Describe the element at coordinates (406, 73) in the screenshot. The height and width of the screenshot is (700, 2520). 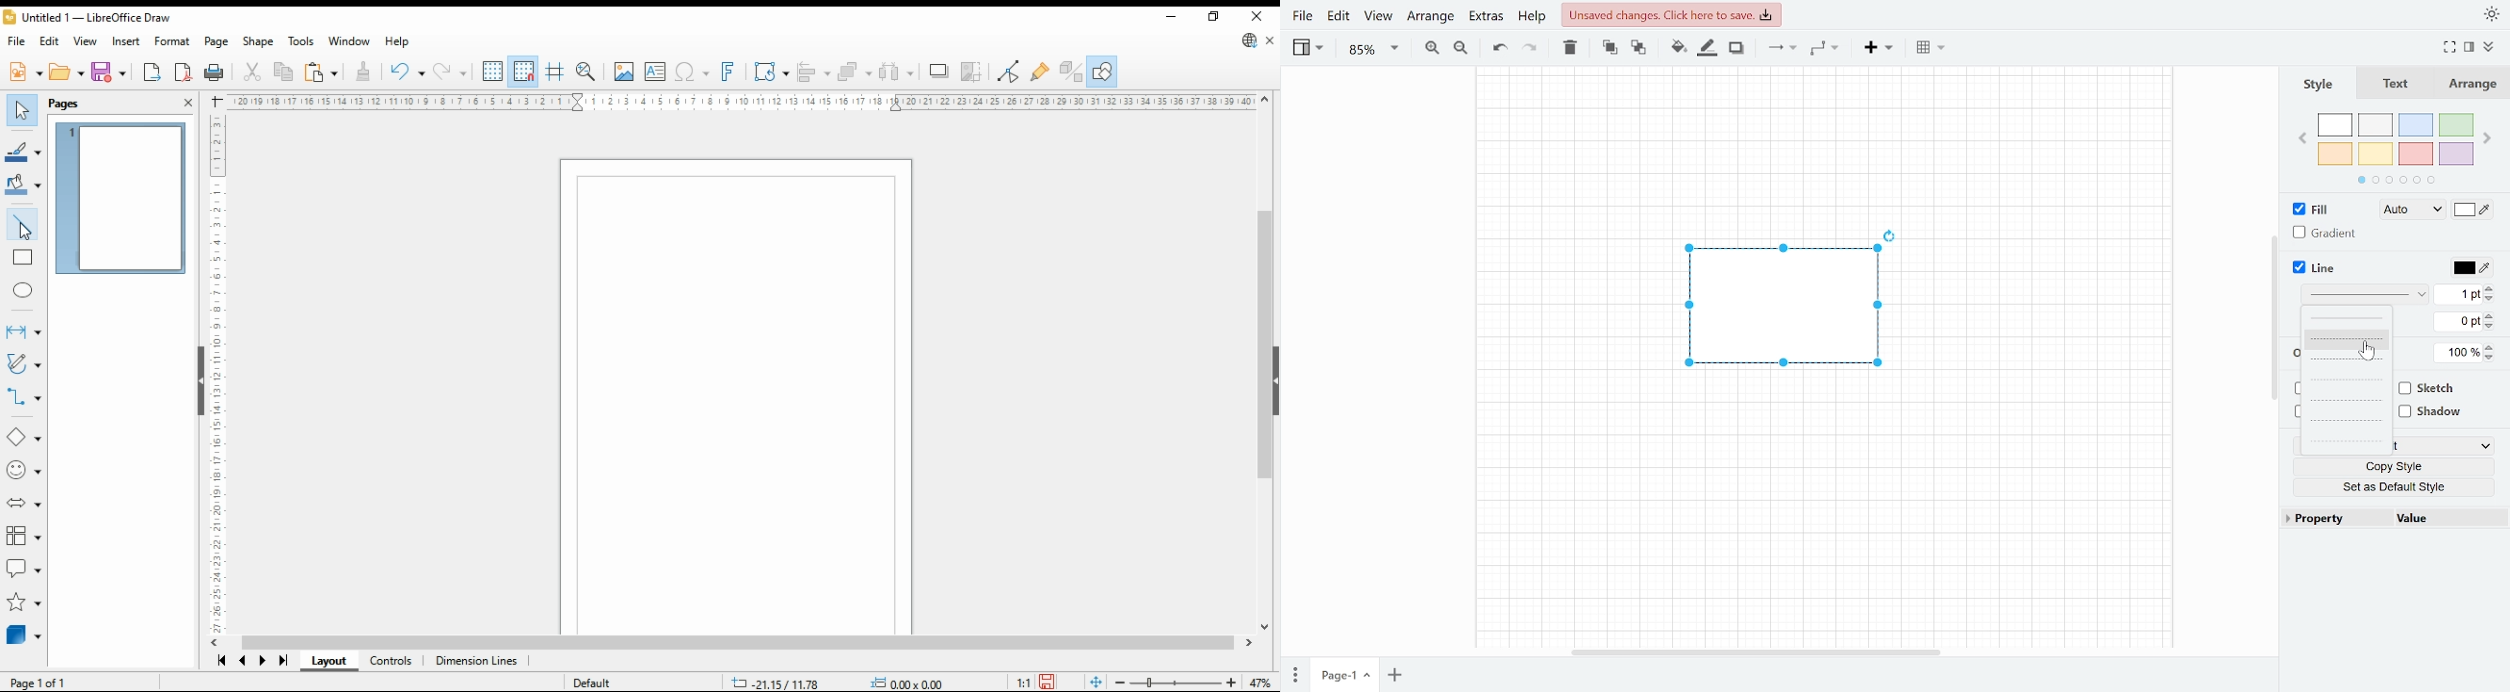
I see `redo` at that location.